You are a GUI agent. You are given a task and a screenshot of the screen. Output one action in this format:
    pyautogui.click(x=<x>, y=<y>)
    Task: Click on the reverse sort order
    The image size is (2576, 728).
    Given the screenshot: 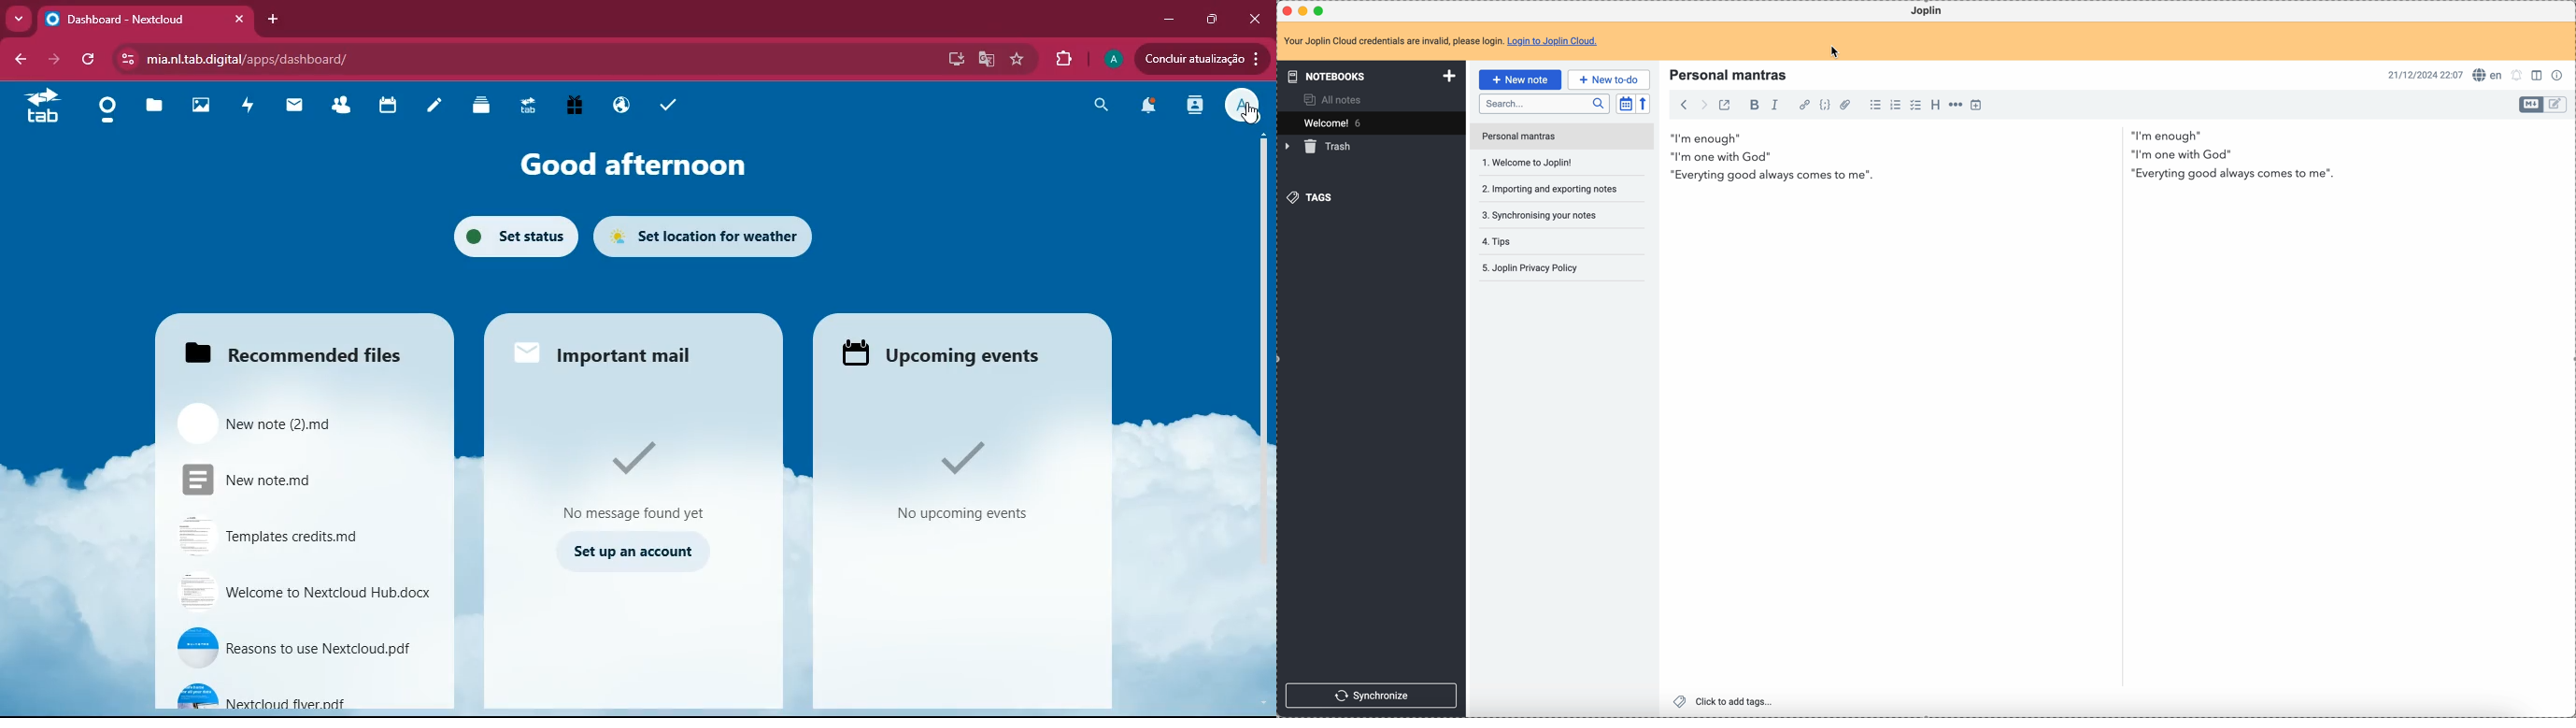 What is the action you would take?
    pyautogui.click(x=1643, y=104)
    